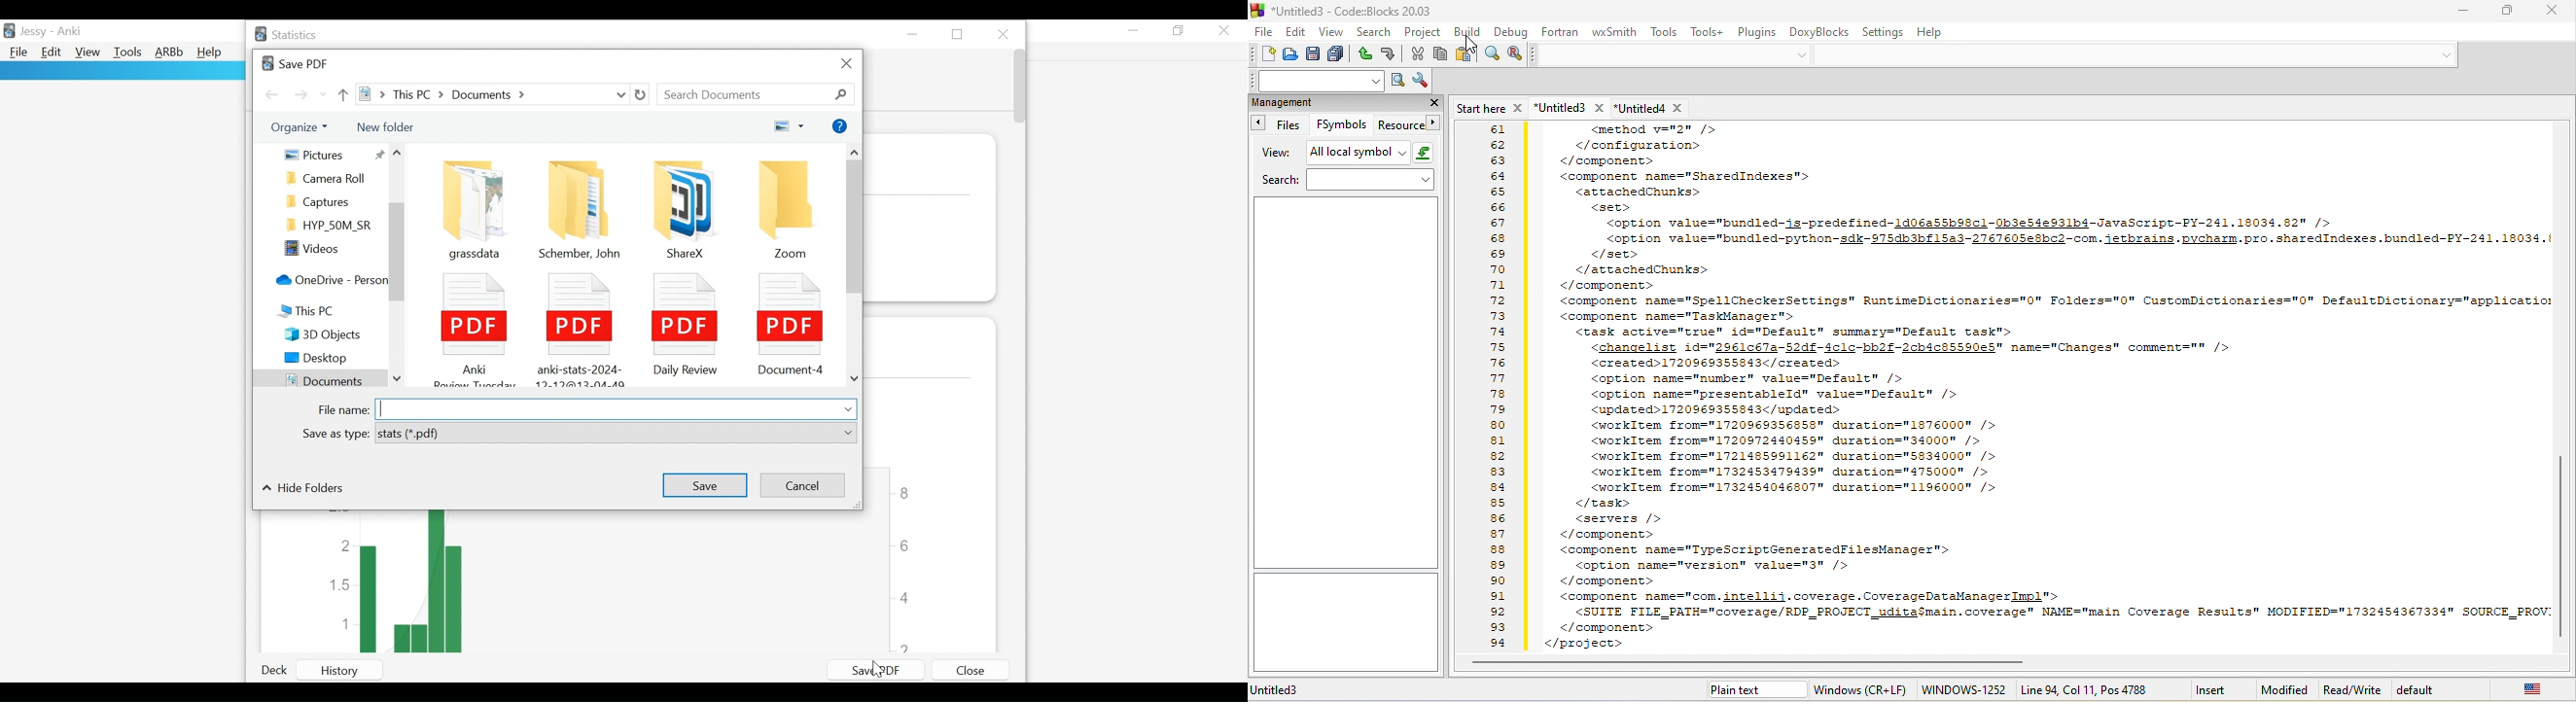 Image resolution: width=2576 pixels, height=728 pixels. What do you see at coordinates (1316, 690) in the screenshot?
I see `untitled 3` at bounding box center [1316, 690].